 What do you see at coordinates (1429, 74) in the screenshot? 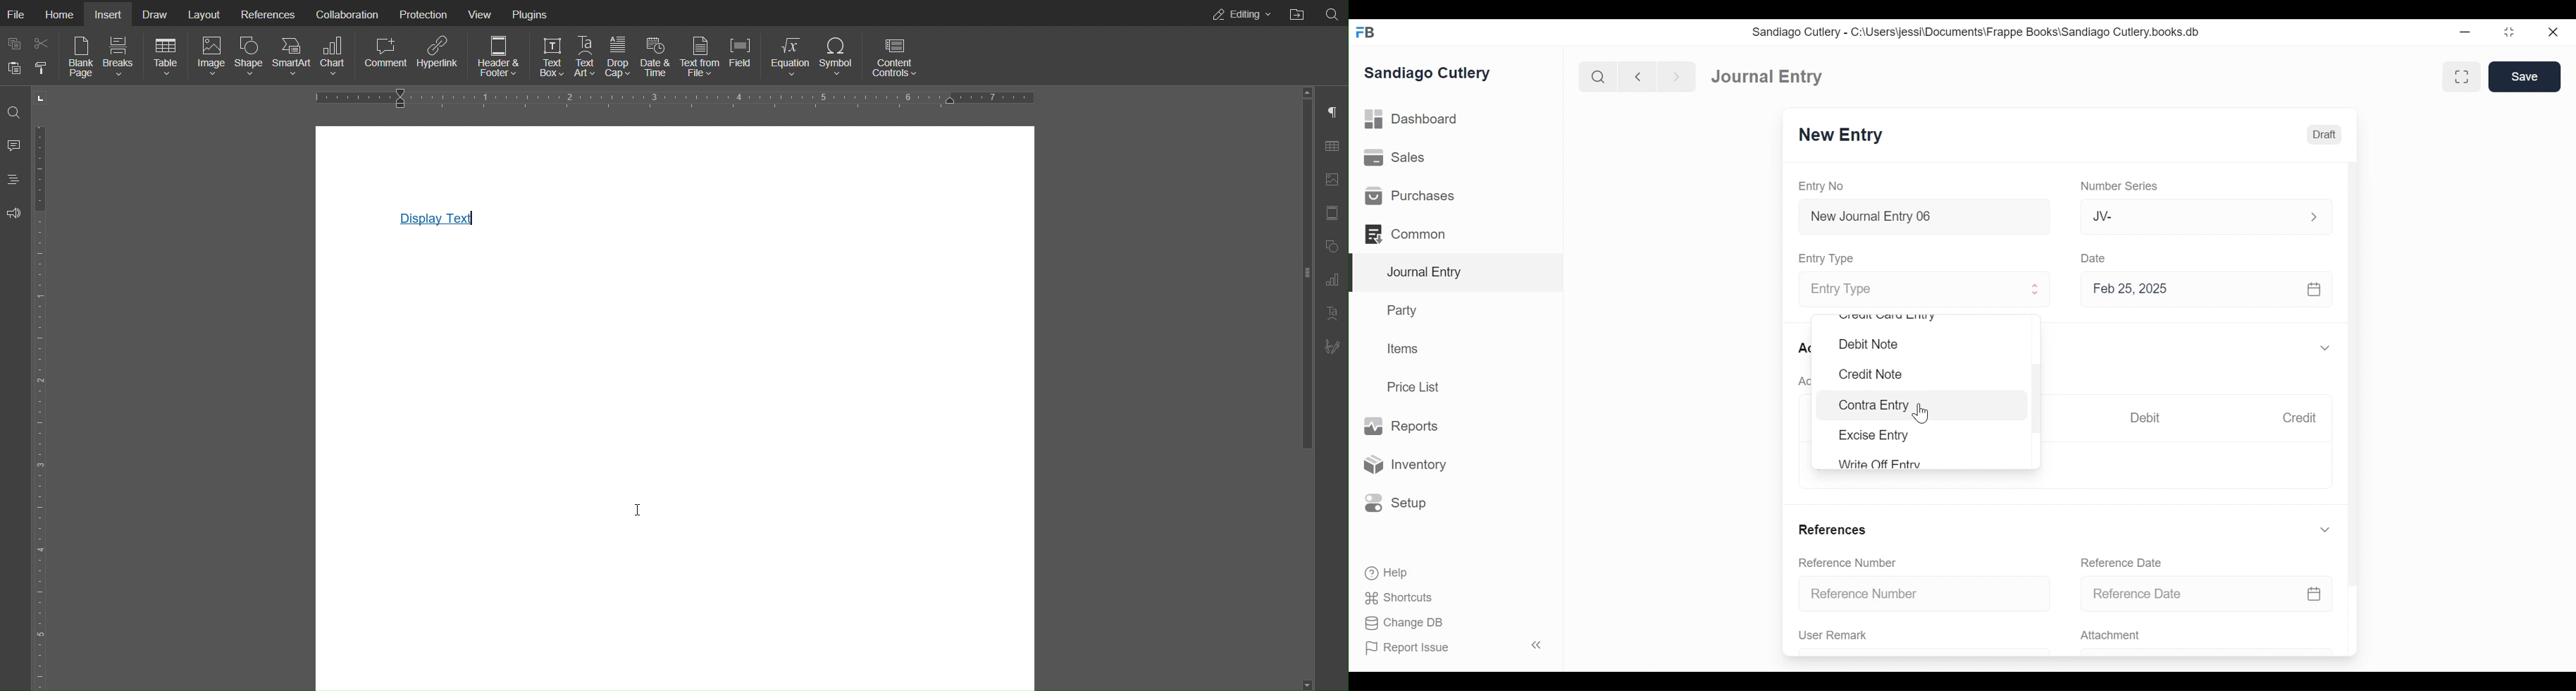
I see `Sandiago Cutlery` at bounding box center [1429, 74].